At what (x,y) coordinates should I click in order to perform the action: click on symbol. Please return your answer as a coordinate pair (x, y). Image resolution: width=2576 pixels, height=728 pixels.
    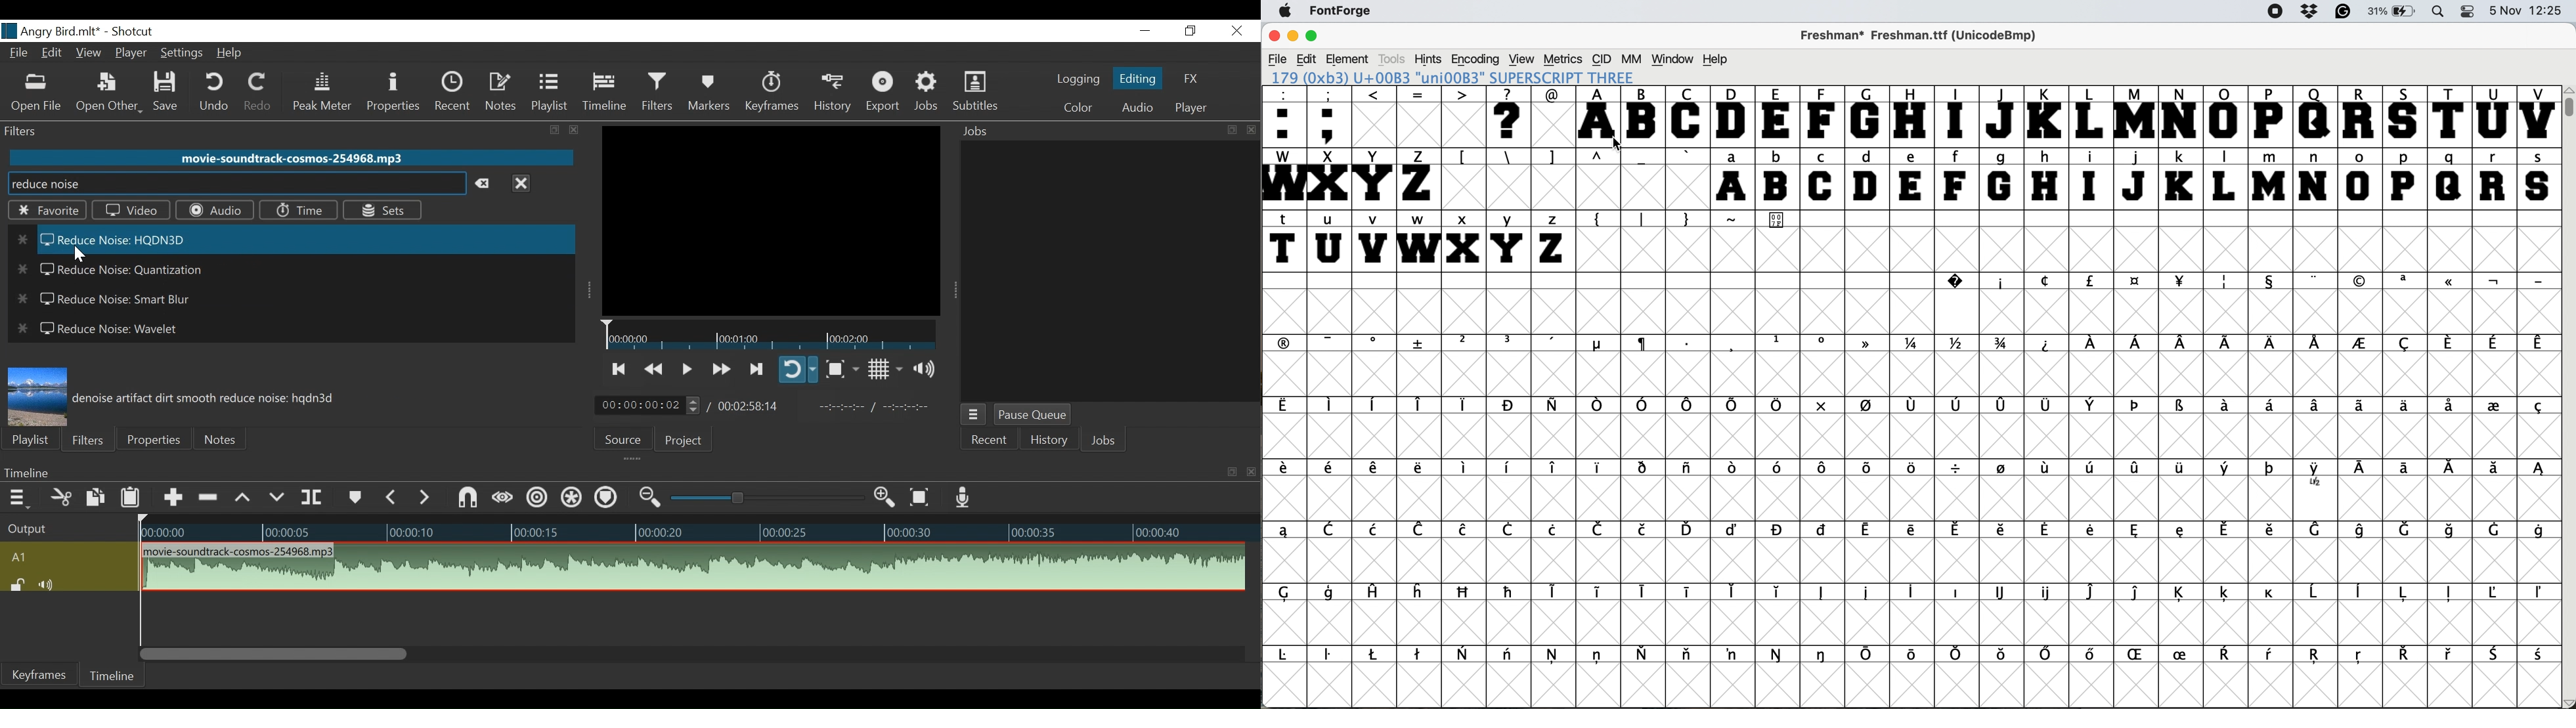
    Looking at the image, I should click on (1601, 529).